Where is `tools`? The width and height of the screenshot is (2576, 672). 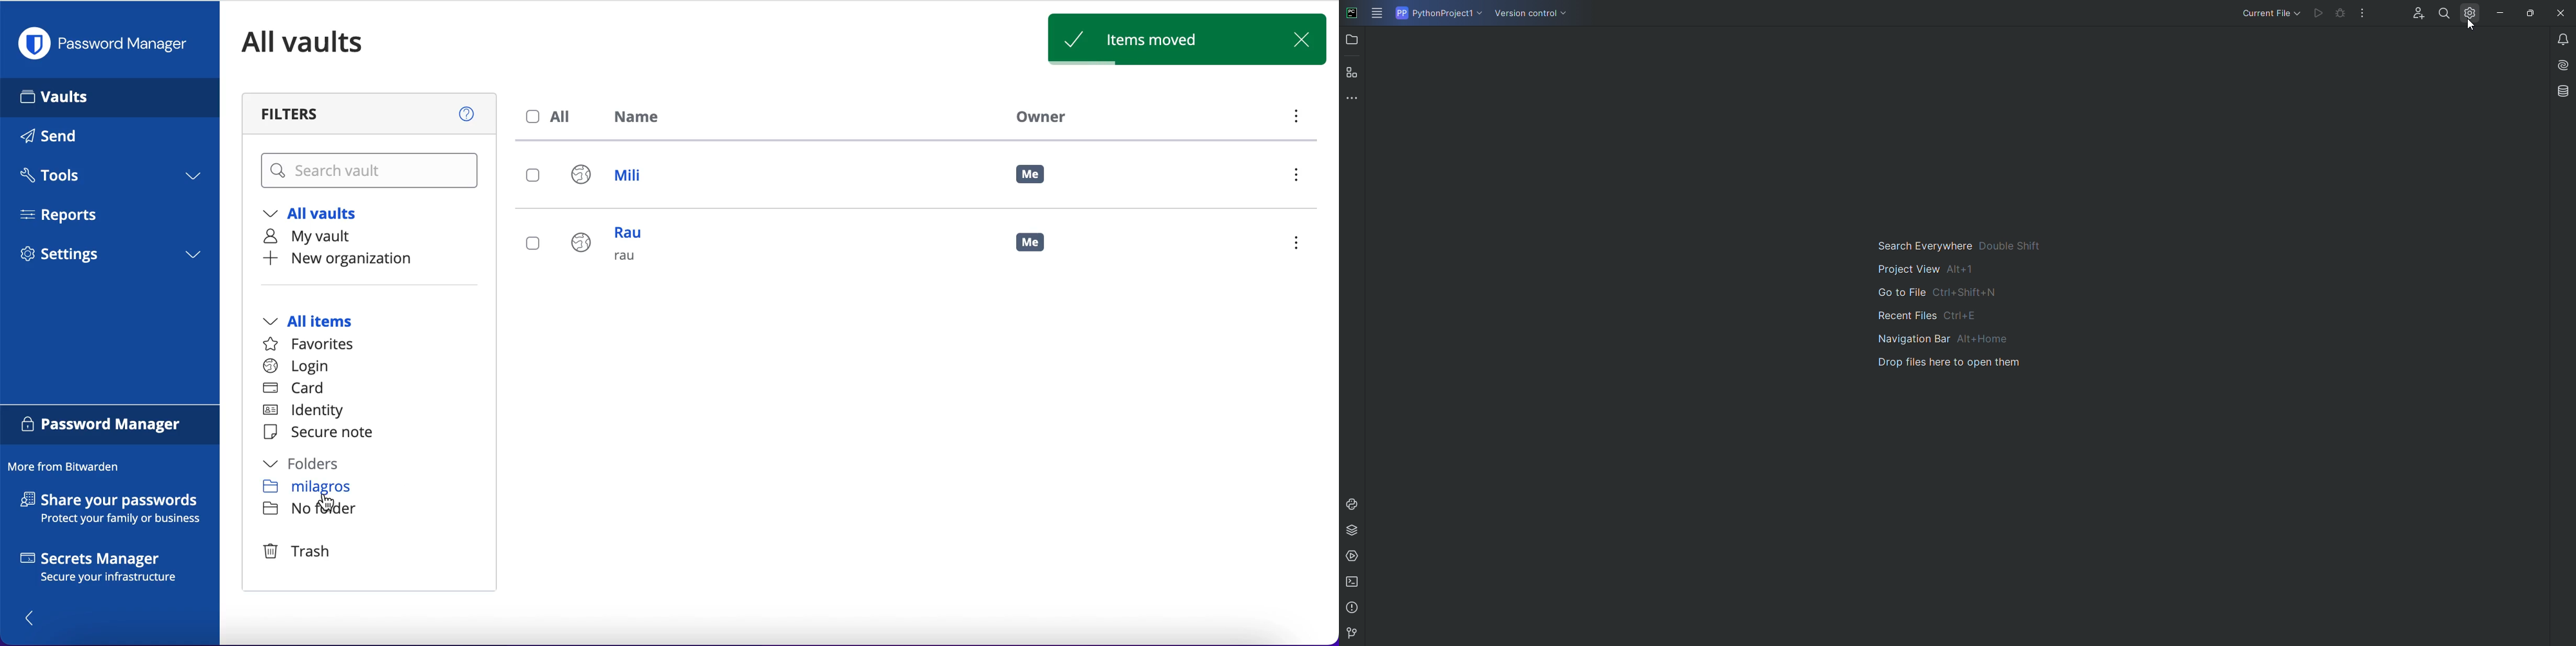
tools is located at coordinates (109, 179).